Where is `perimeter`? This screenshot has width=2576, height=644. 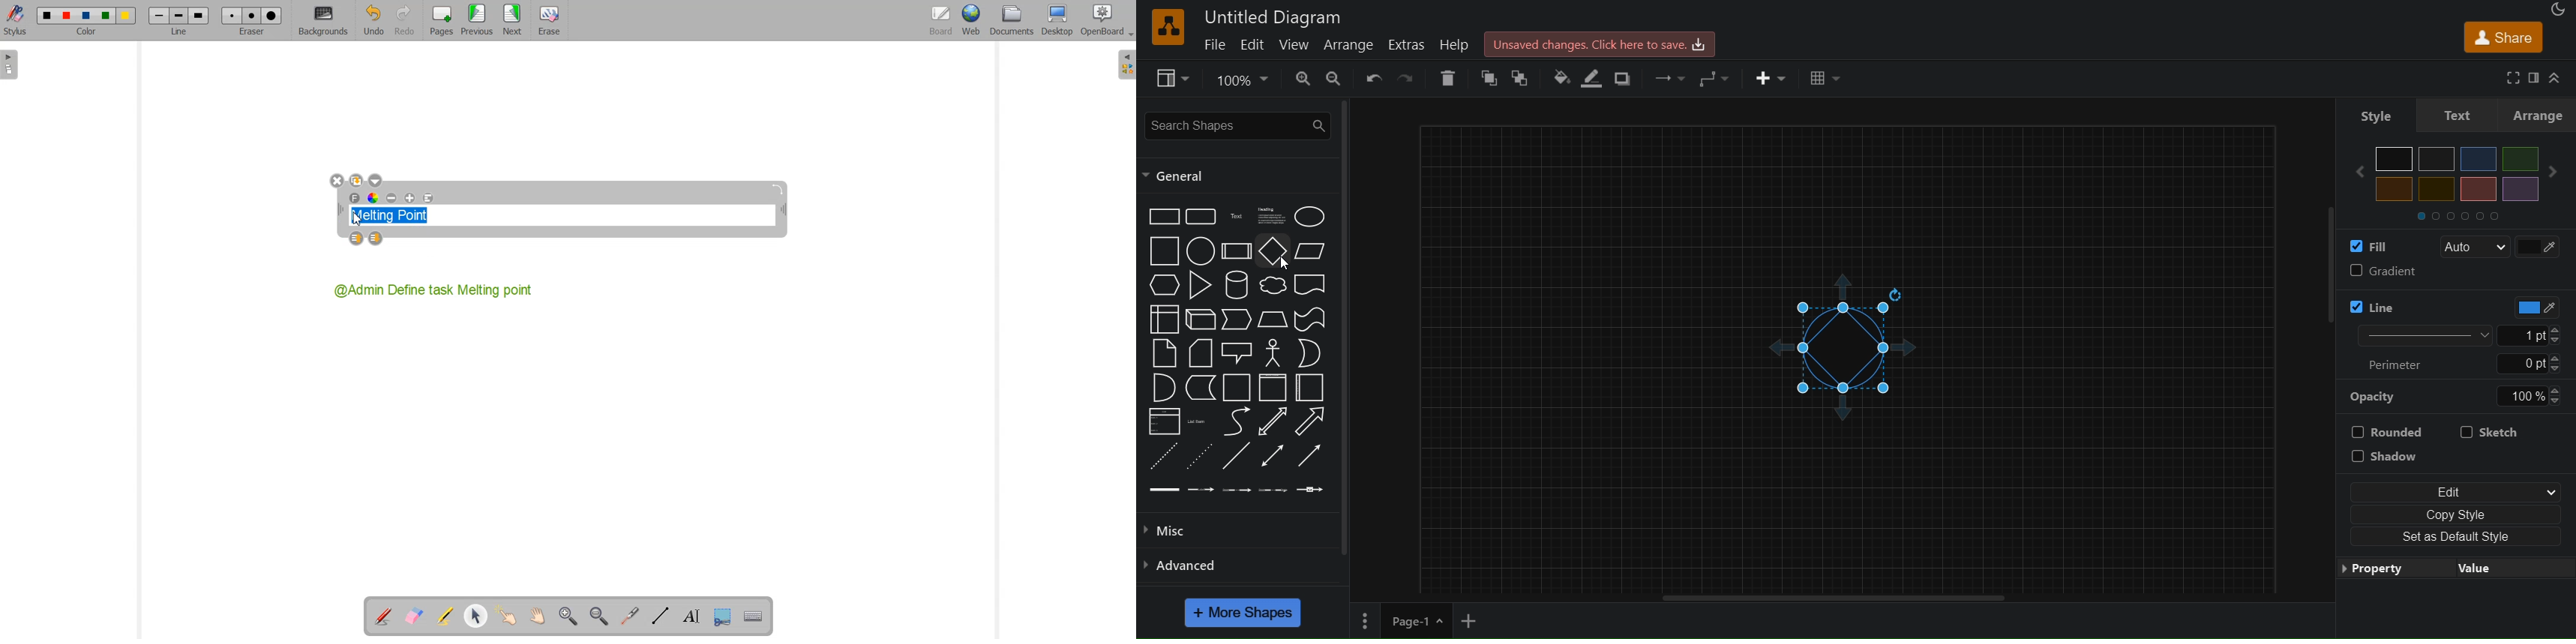
perimeter is located at coordinates (2402, 364).